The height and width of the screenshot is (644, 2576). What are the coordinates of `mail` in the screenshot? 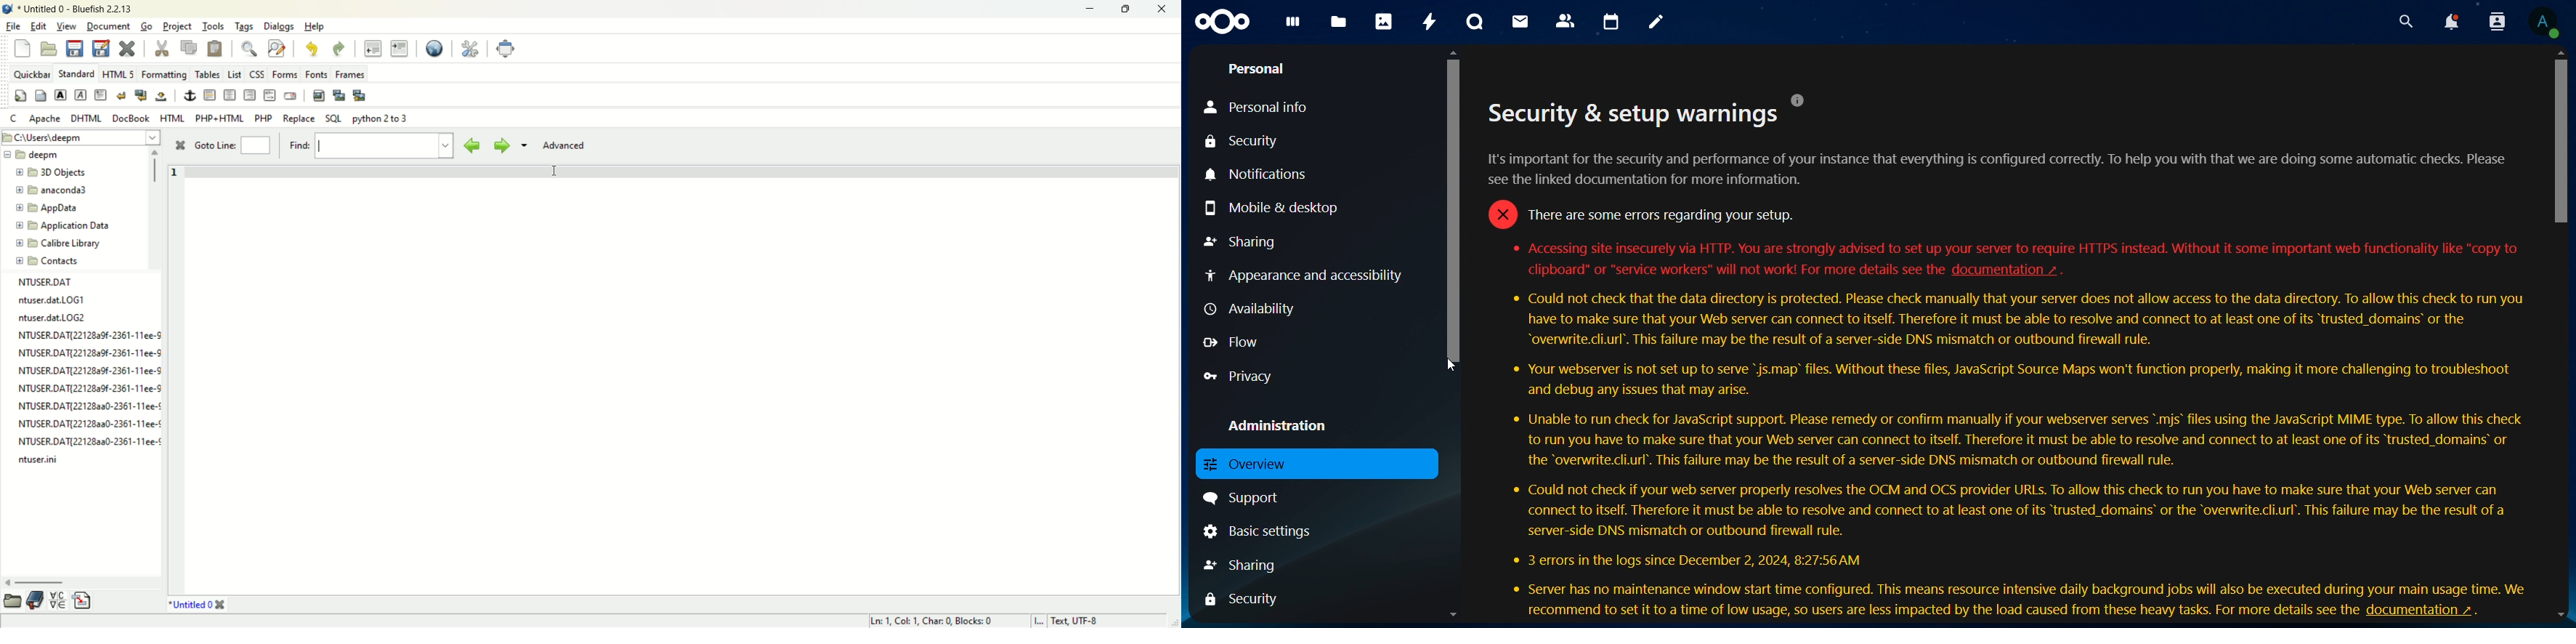 It's located at (1522, 21).